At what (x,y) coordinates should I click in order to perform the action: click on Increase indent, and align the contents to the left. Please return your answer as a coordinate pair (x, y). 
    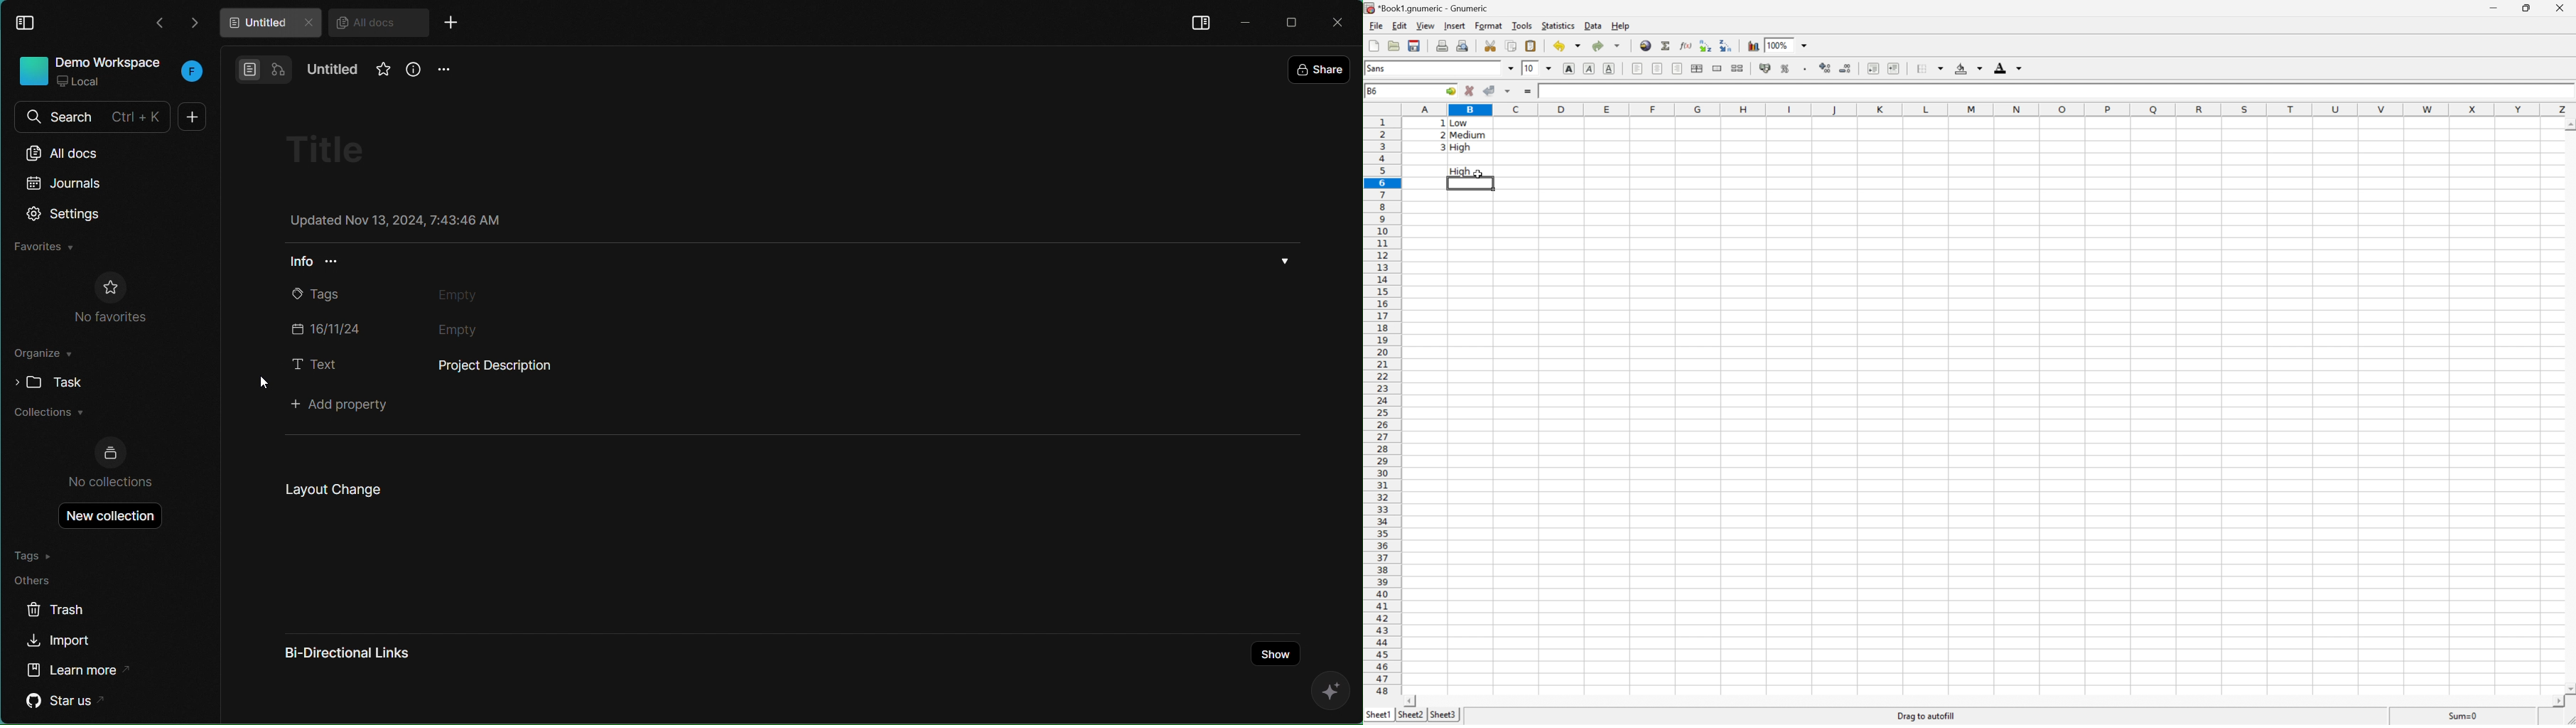
    Looking at the image, I should click on (1894, 66).